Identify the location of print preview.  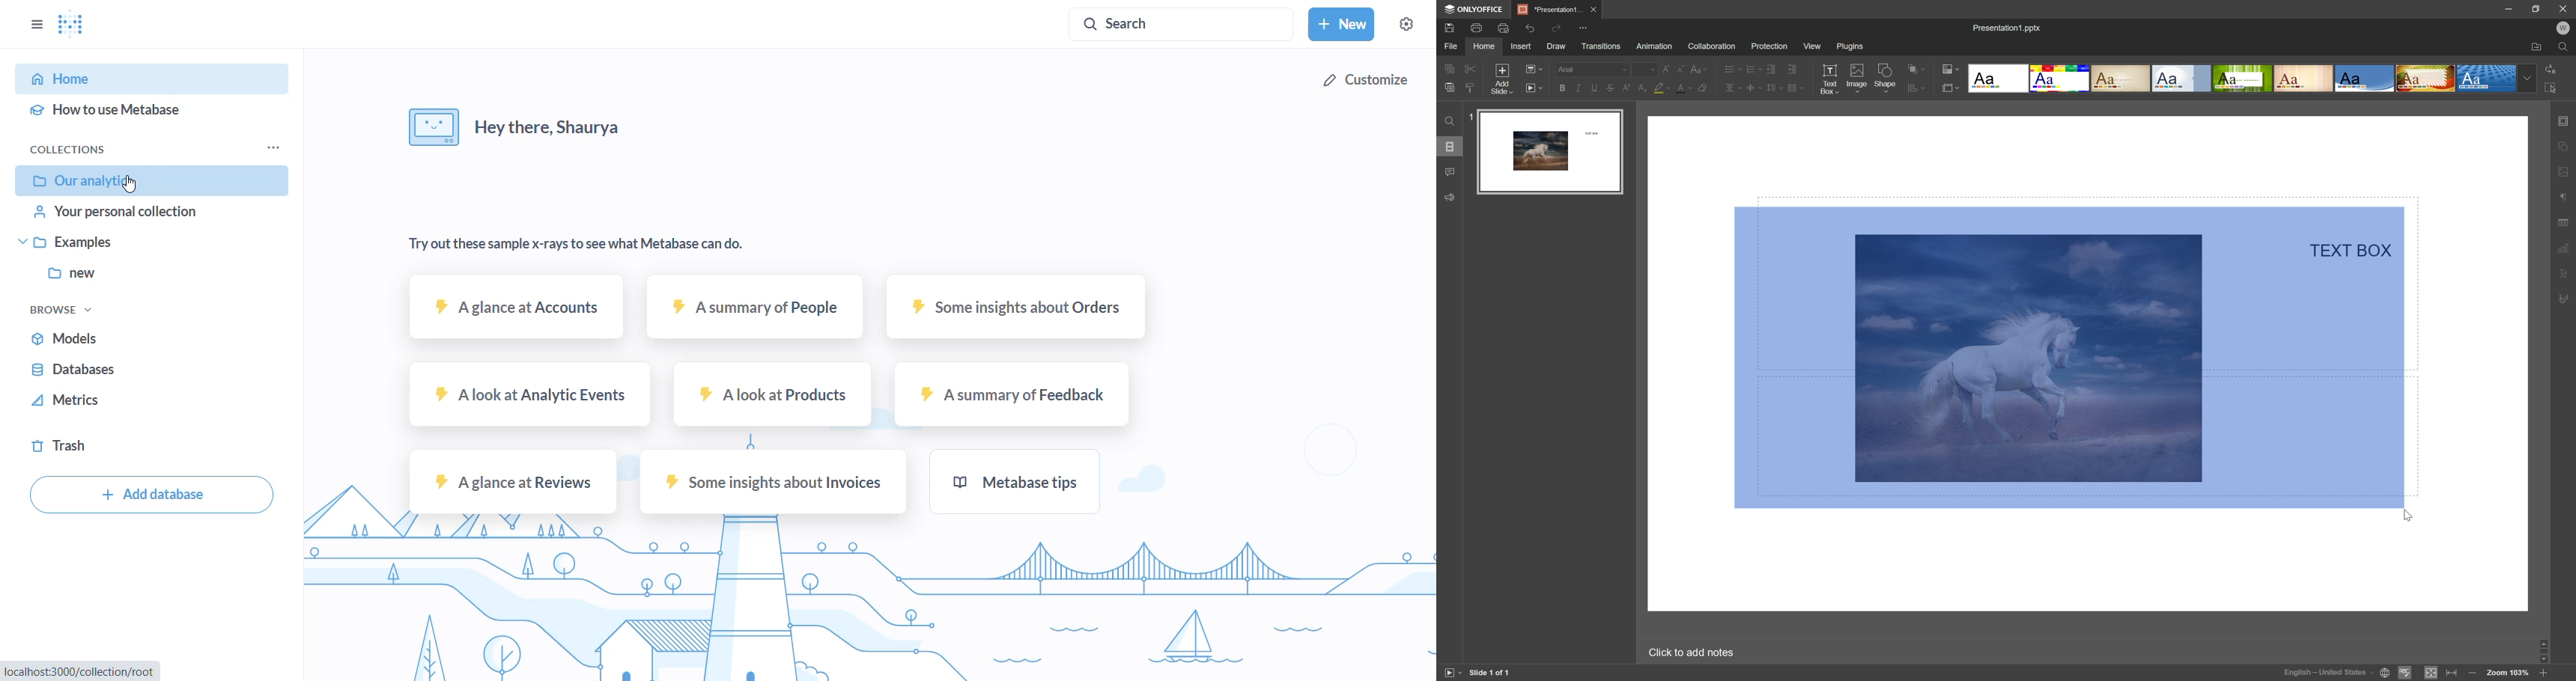
(1504, 27).